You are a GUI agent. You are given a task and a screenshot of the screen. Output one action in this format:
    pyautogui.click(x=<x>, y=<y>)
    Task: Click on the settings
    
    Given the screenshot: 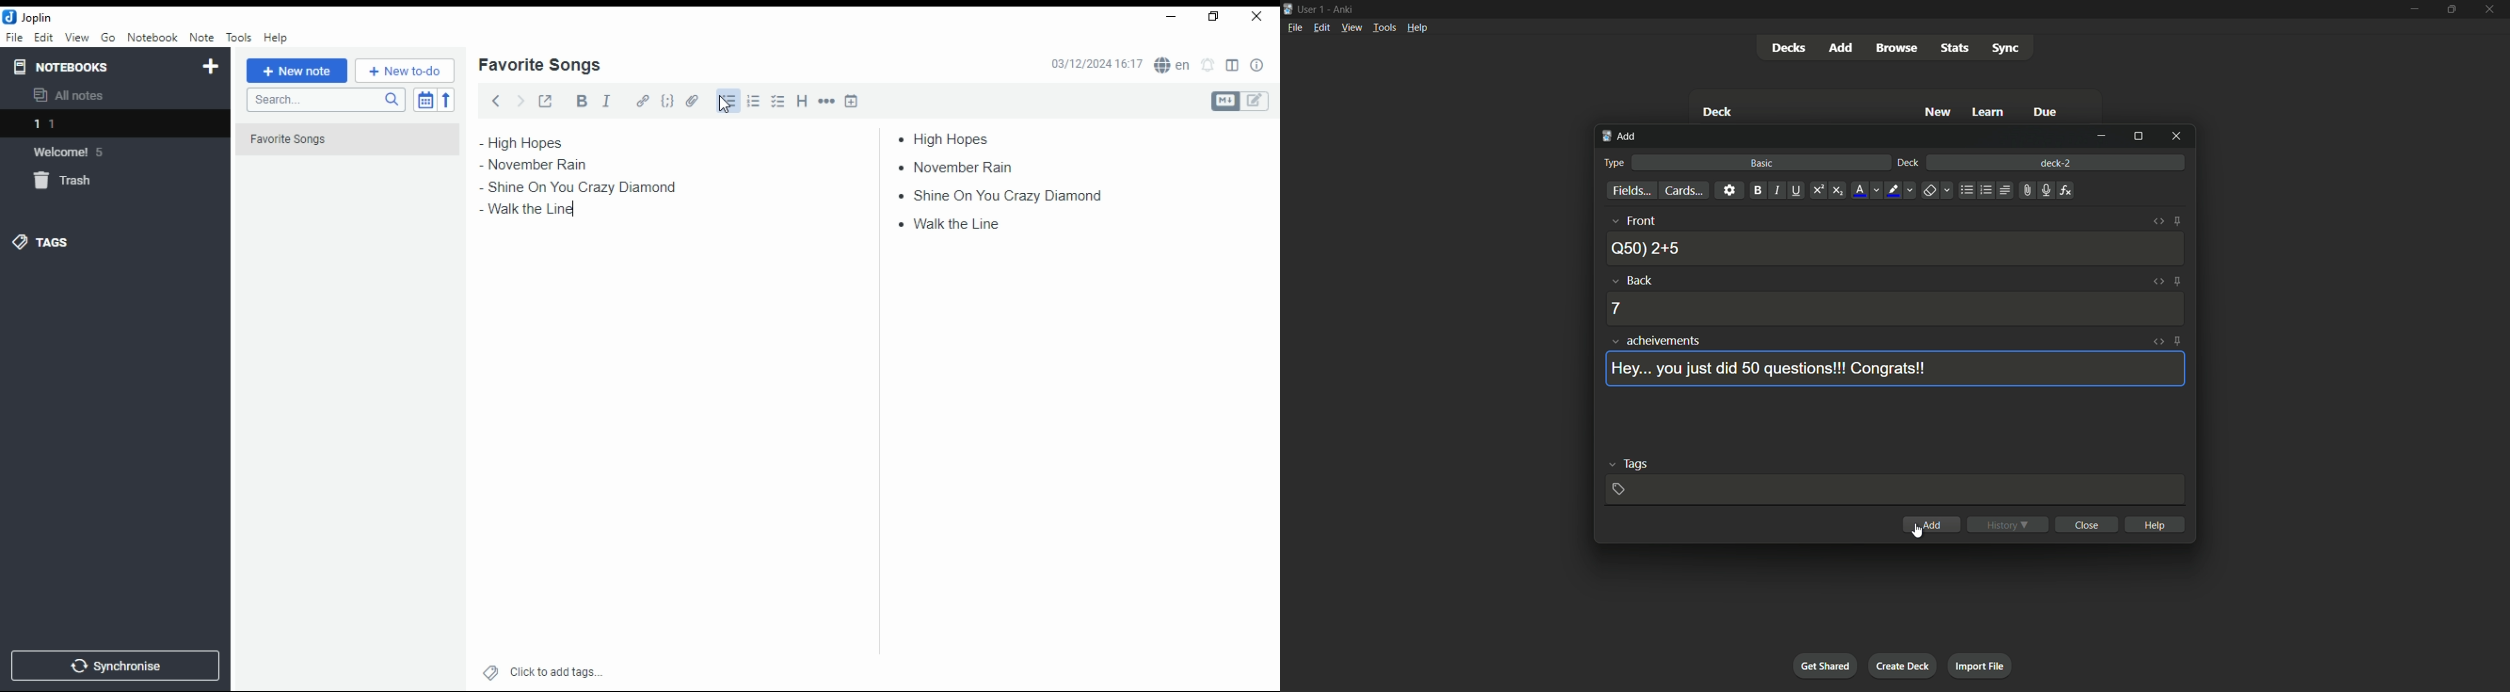 What is the action you would take?
    pyautogui.click(x=1730, y=190)
    